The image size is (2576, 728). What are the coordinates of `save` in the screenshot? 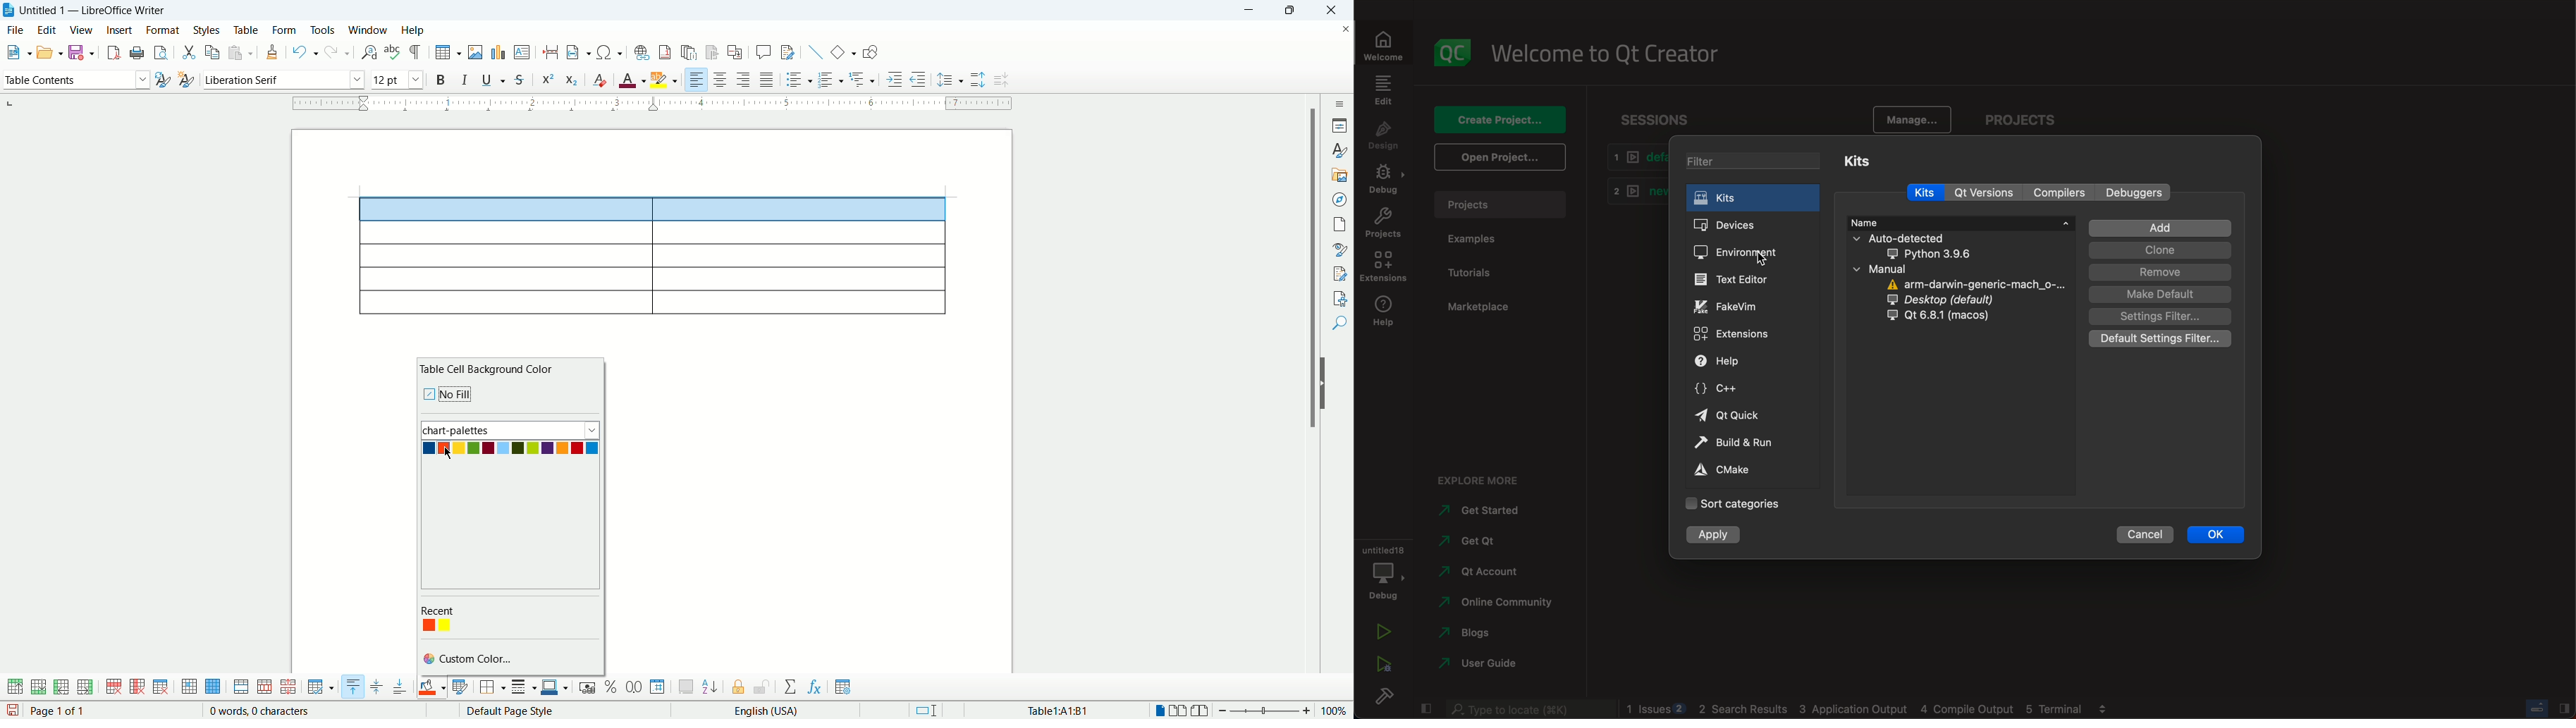 It's located at (80, 52).